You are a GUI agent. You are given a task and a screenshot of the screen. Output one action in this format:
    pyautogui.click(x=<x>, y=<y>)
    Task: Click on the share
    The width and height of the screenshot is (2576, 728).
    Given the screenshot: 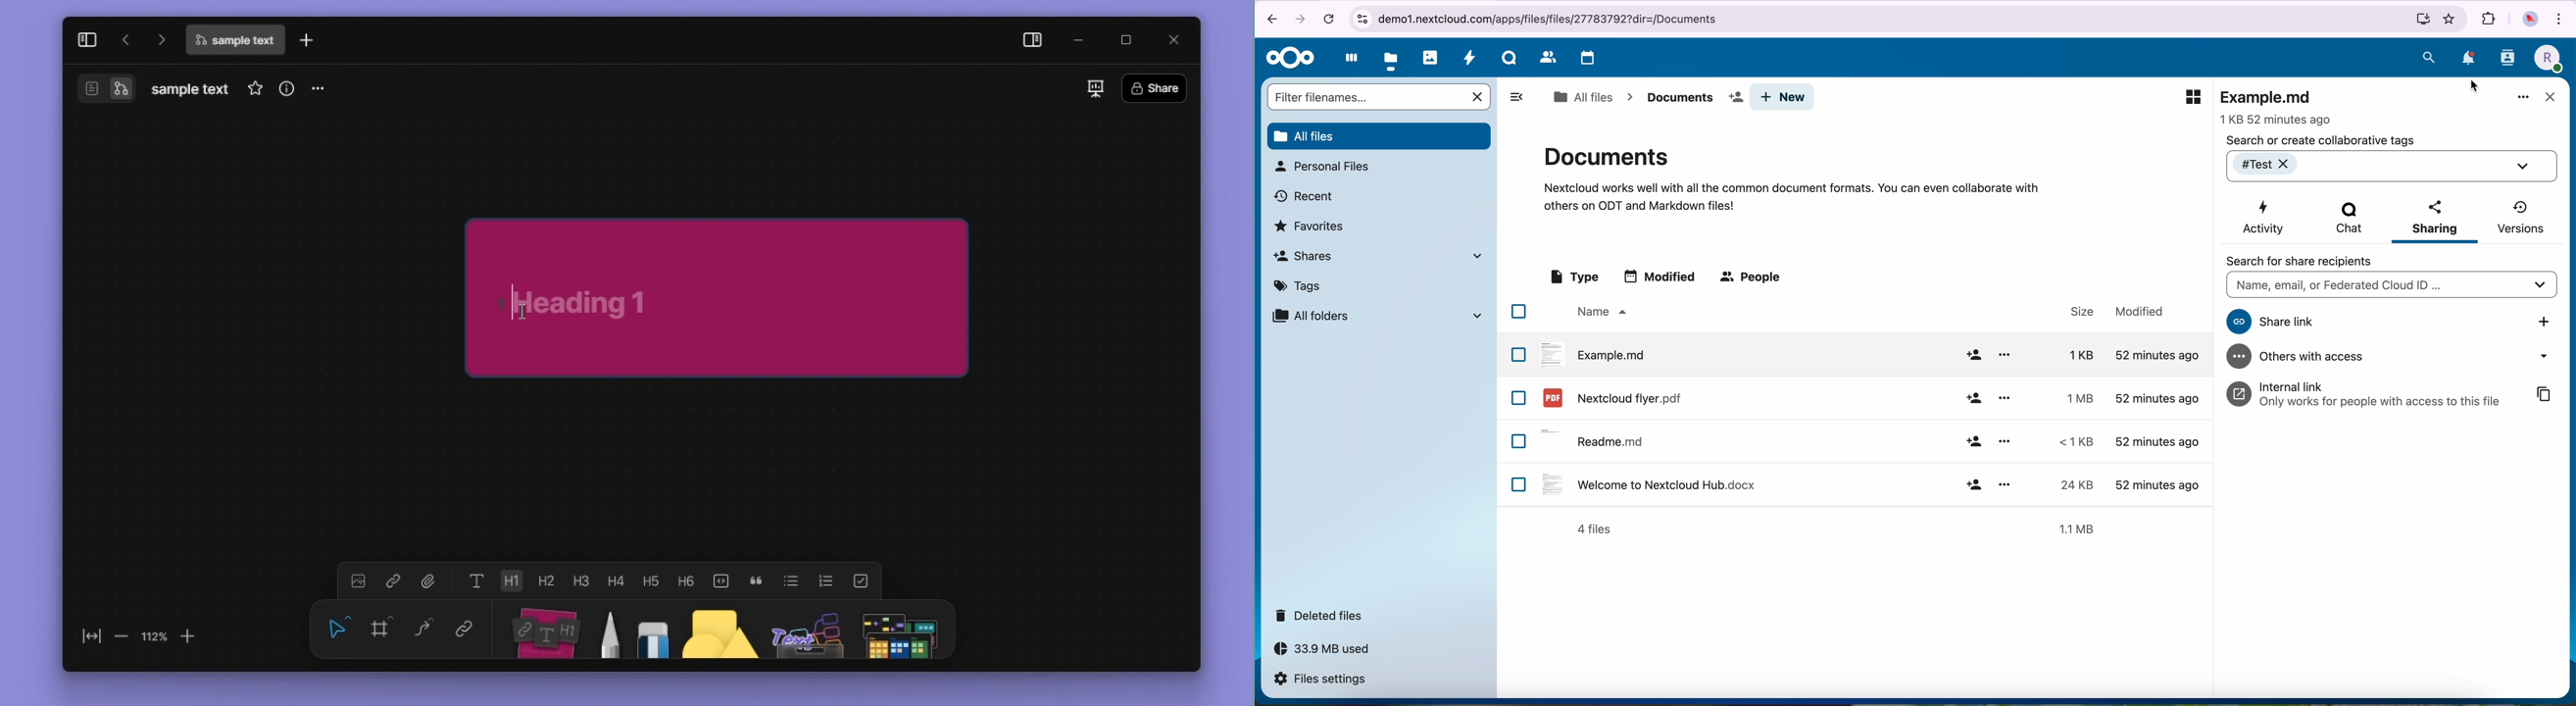 What is the action you would take?
    pyautogui.click(x=1155, y=87)
    